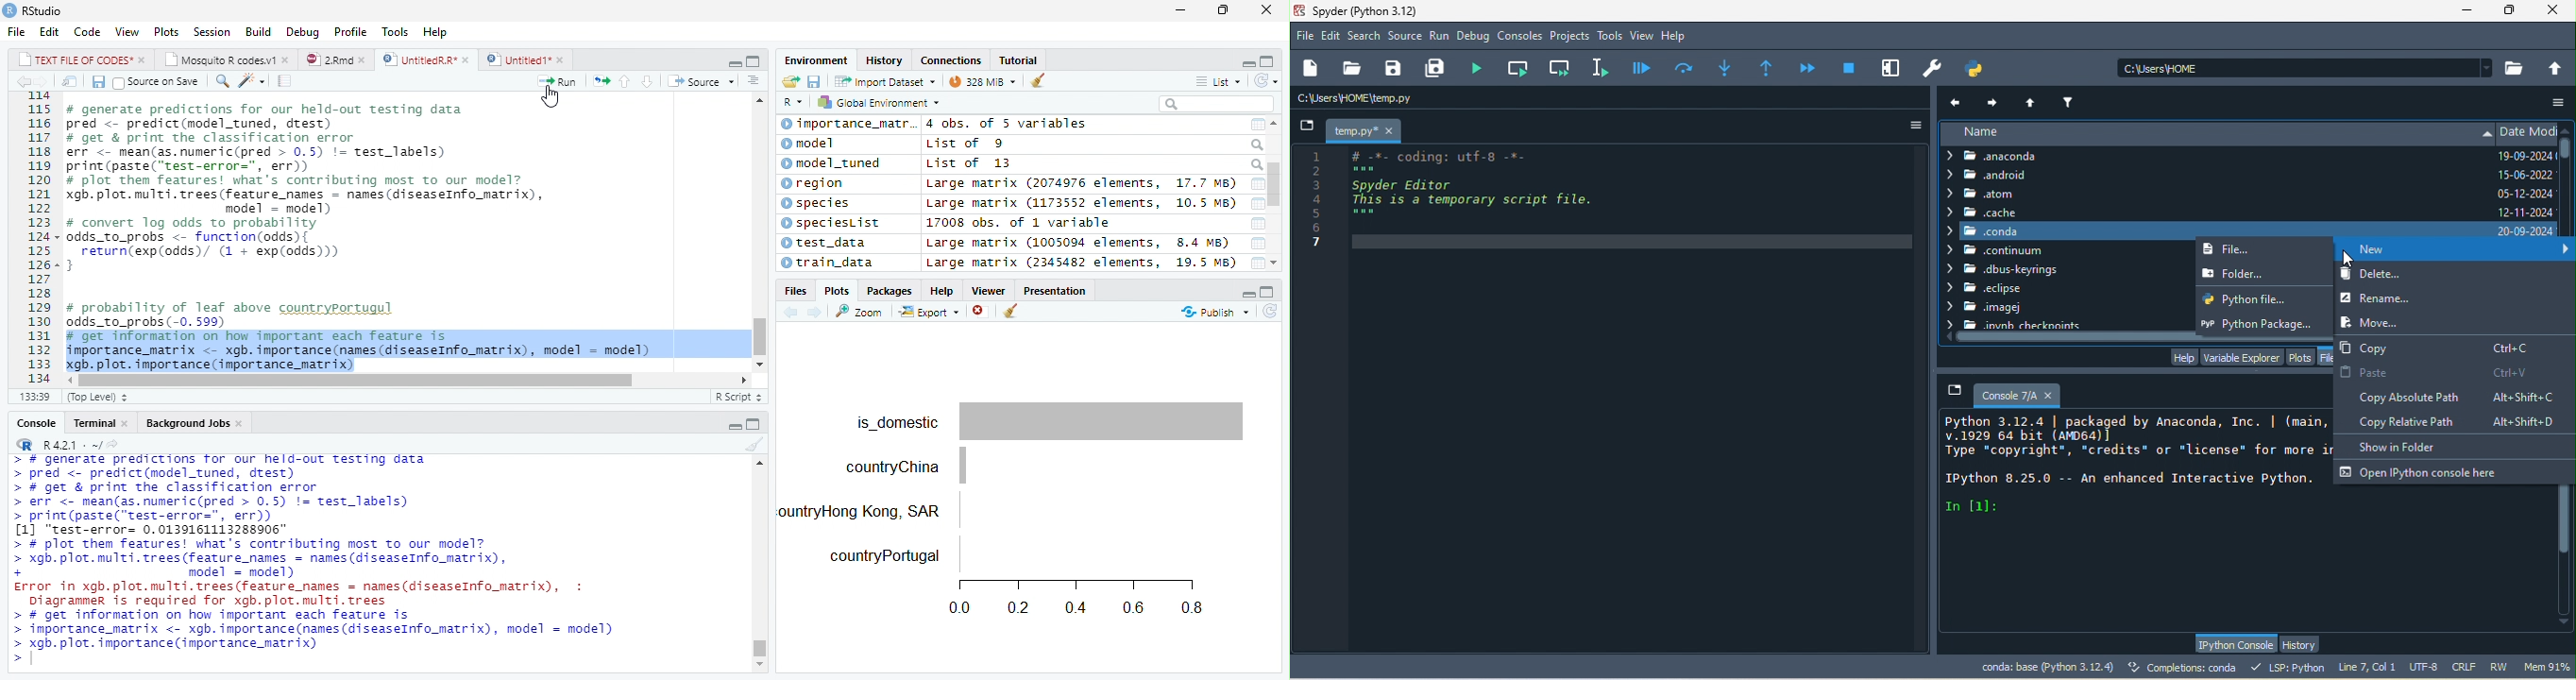 Image resolution: width=2576 pixels, height=700 pixels. Describe the element at coordinates (1307, 127) in the screenshot. I see `browse tabs` at that location.